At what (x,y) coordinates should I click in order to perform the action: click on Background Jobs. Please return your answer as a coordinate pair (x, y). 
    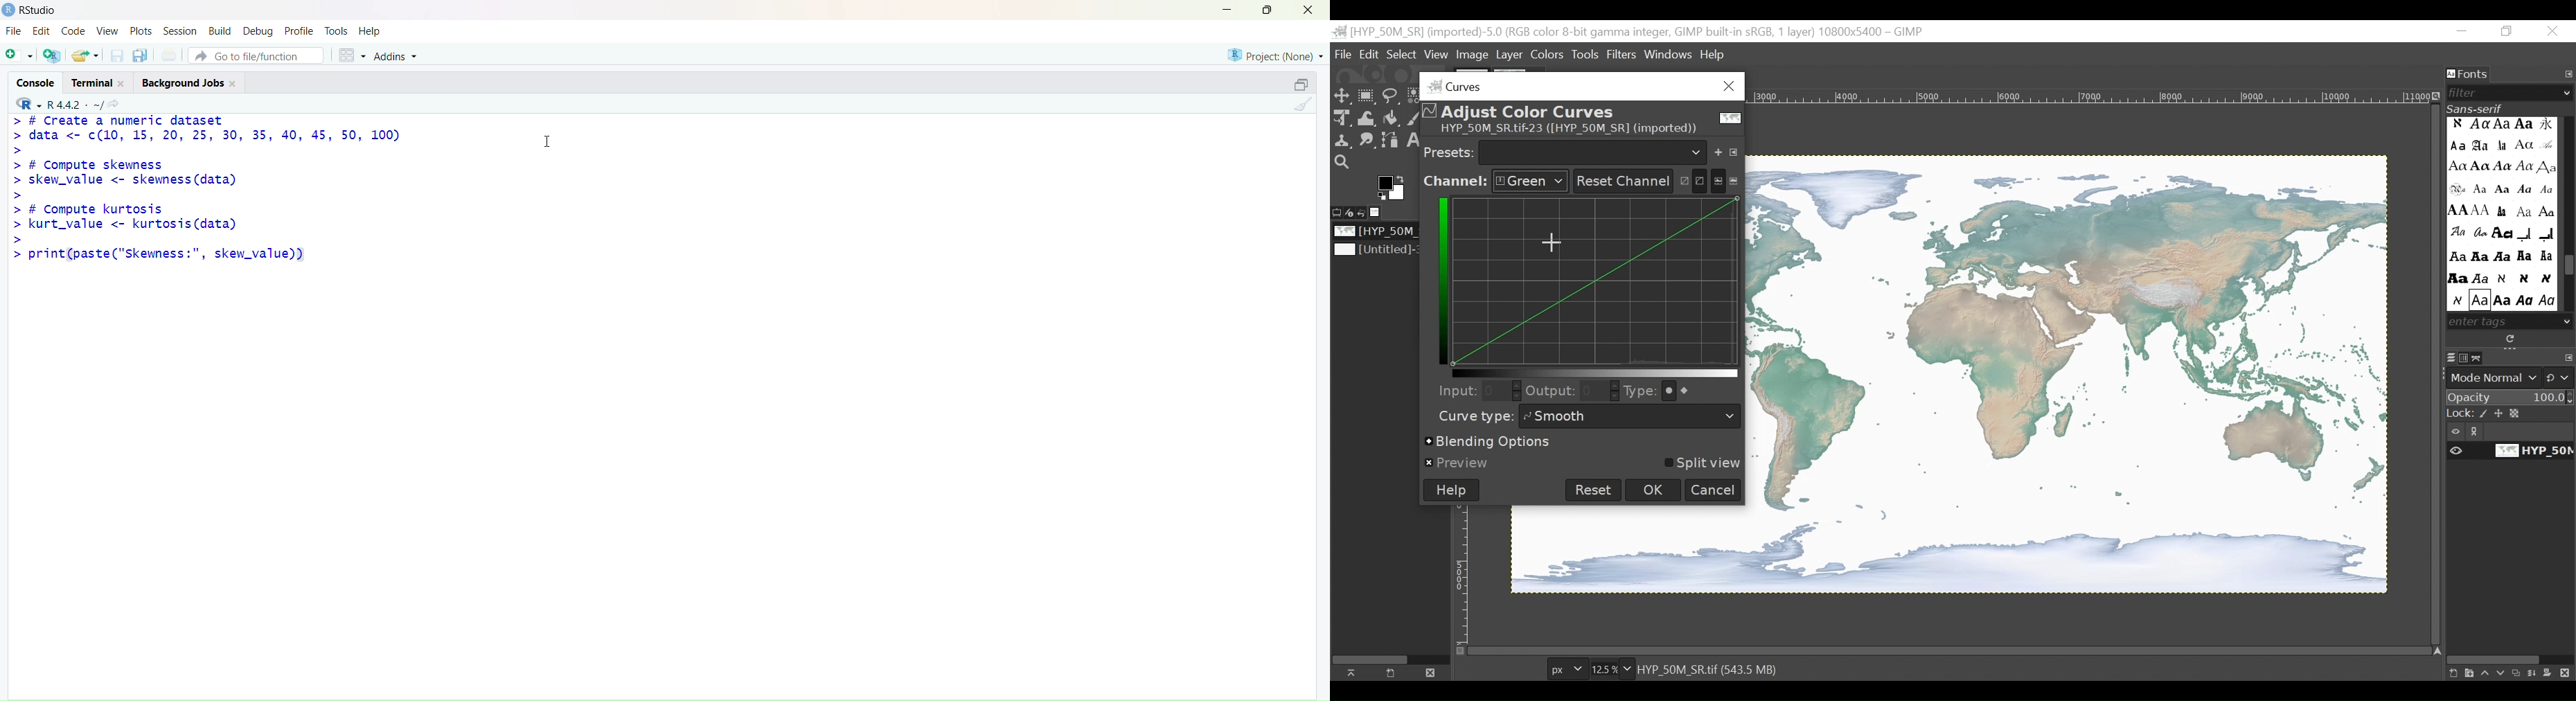
    Looking at the image, I should click on (192, 82).